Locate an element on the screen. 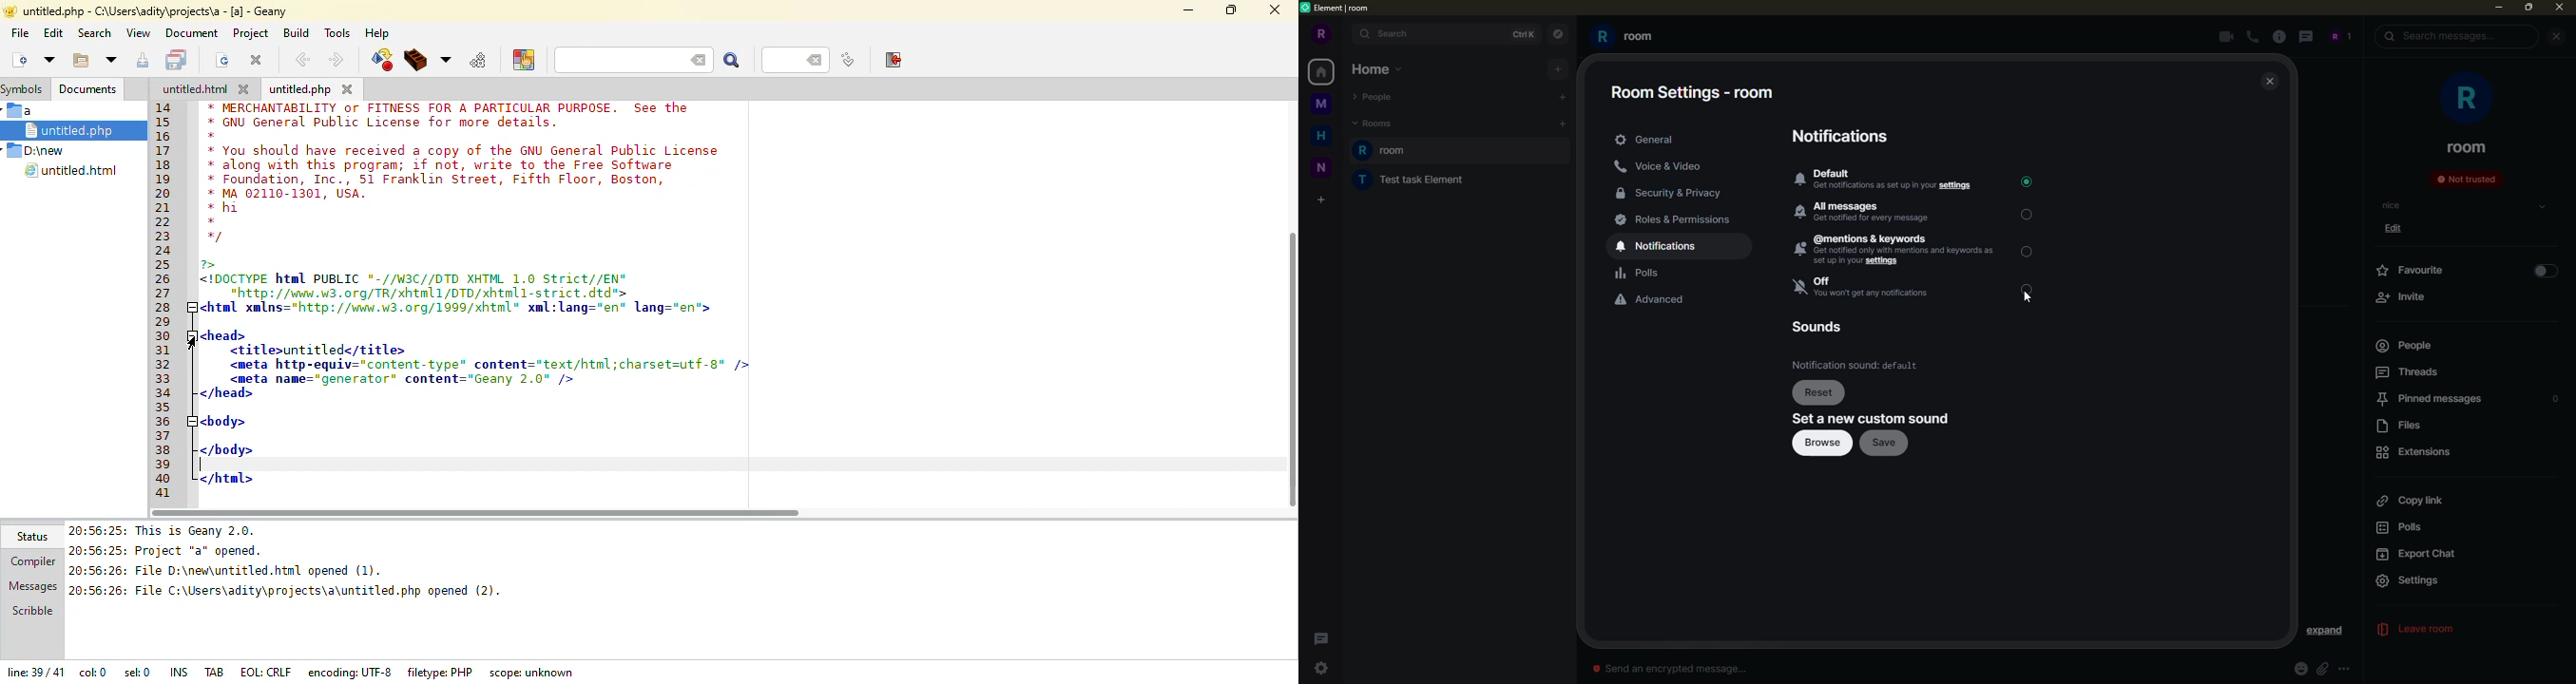 The image size is (2576, 700). favorite is located at coordinates (2416, 270).